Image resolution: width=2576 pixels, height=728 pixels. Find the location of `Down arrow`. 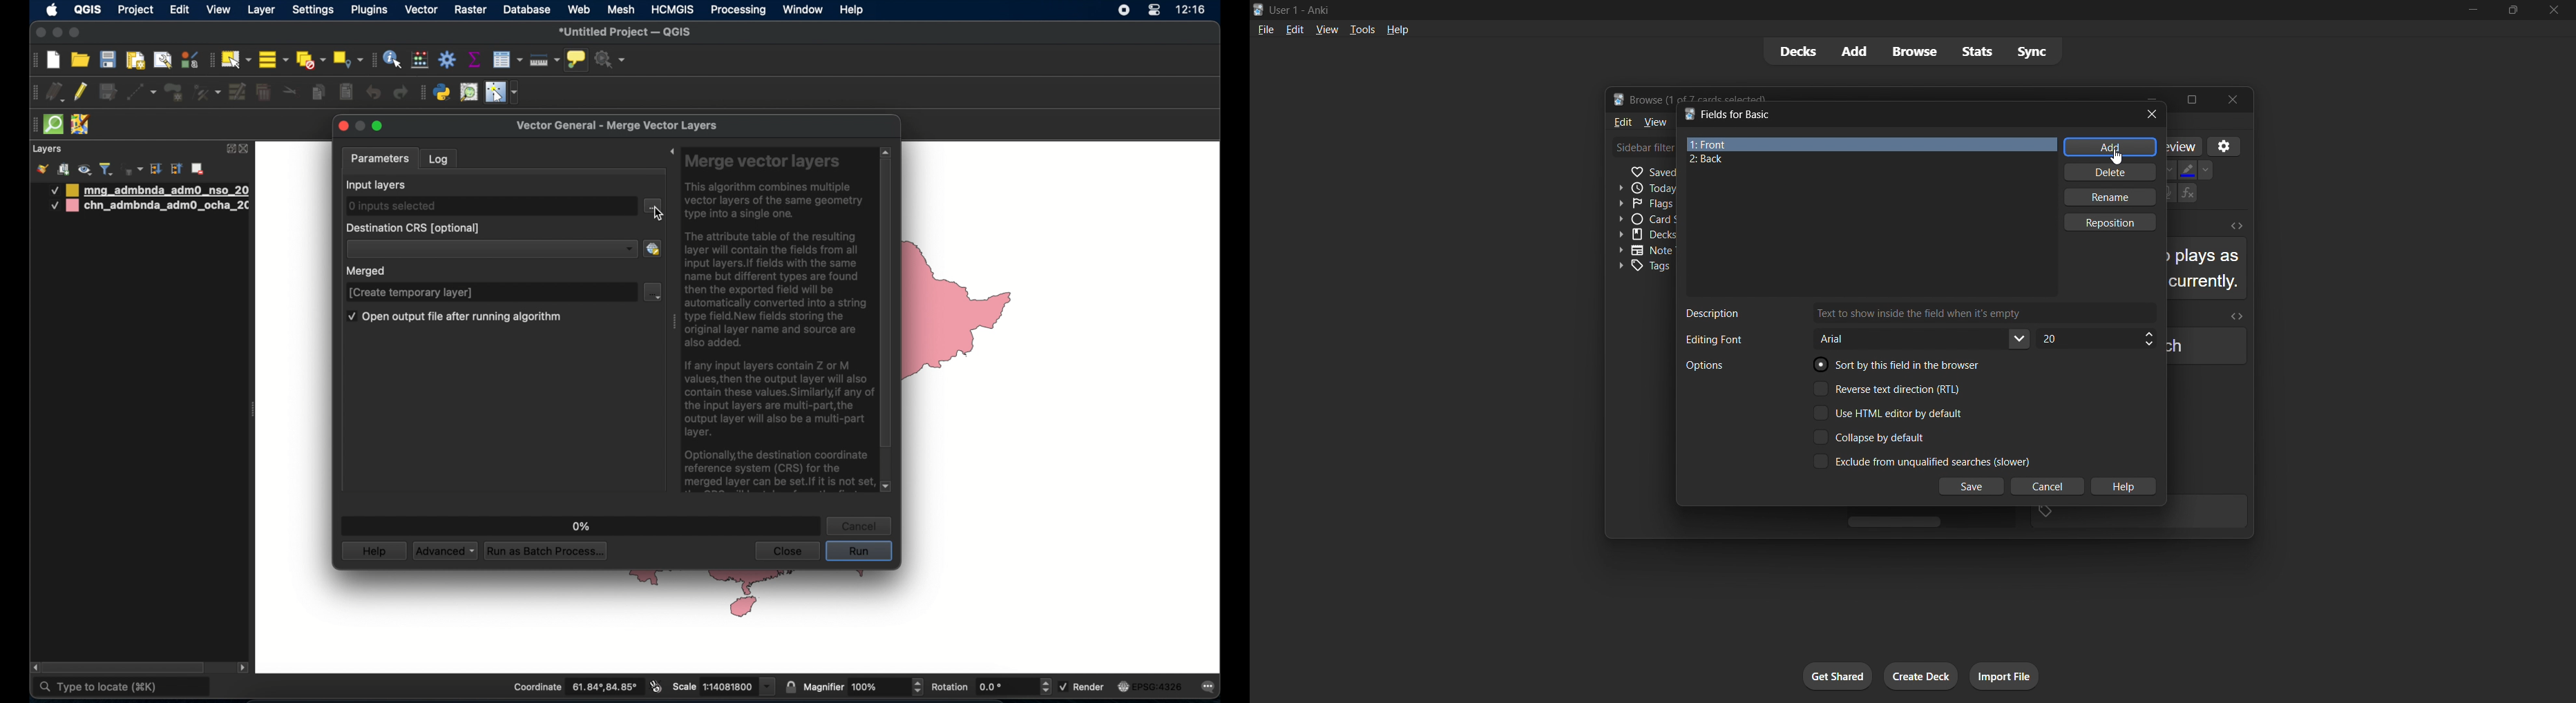

Down arrow is located at coordinates (2210, 171).